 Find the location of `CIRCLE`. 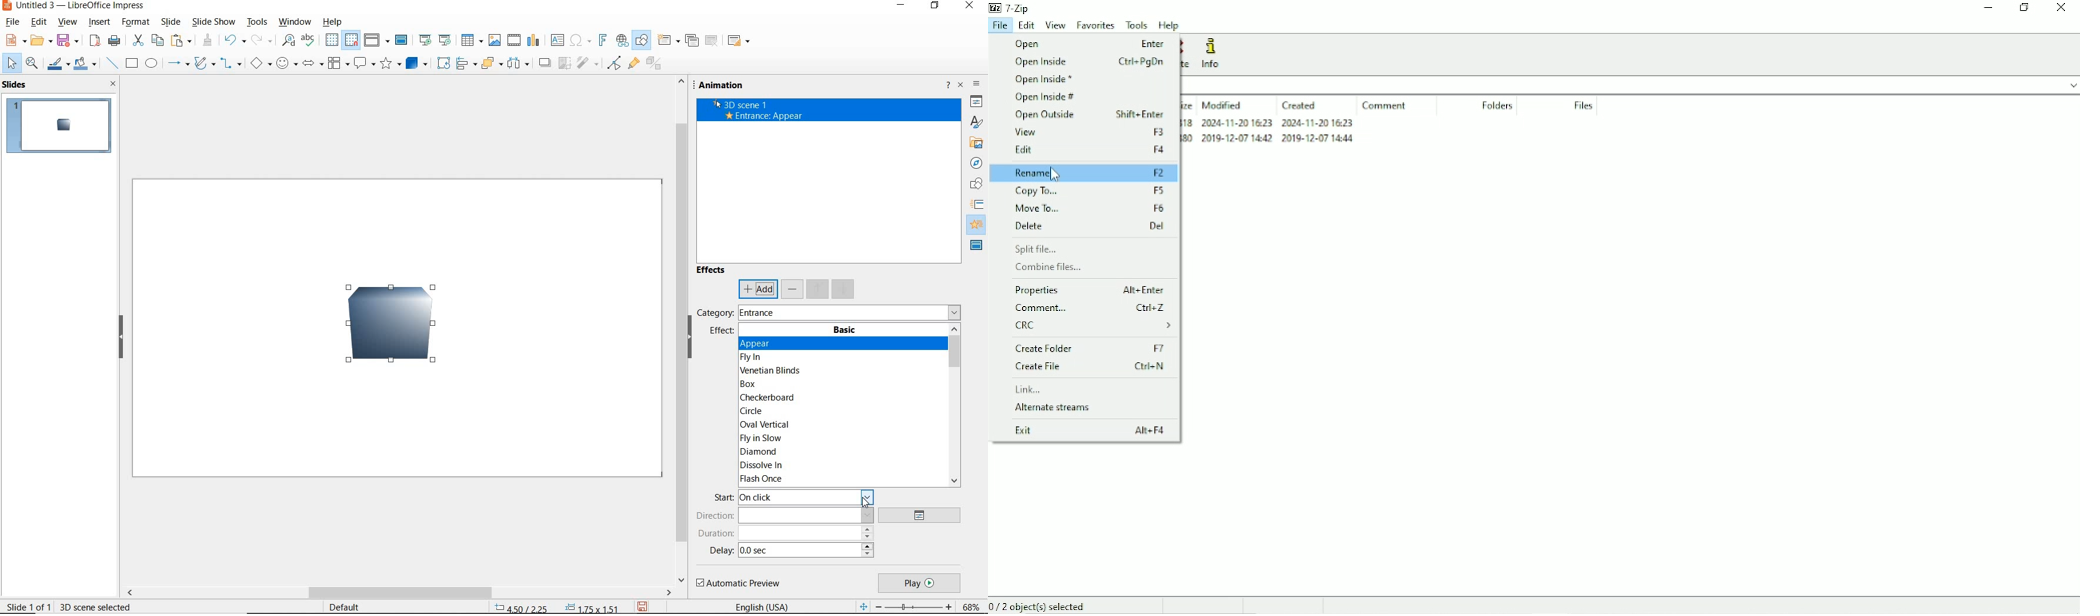

CIRCLE is located at coordinates (753, 411).